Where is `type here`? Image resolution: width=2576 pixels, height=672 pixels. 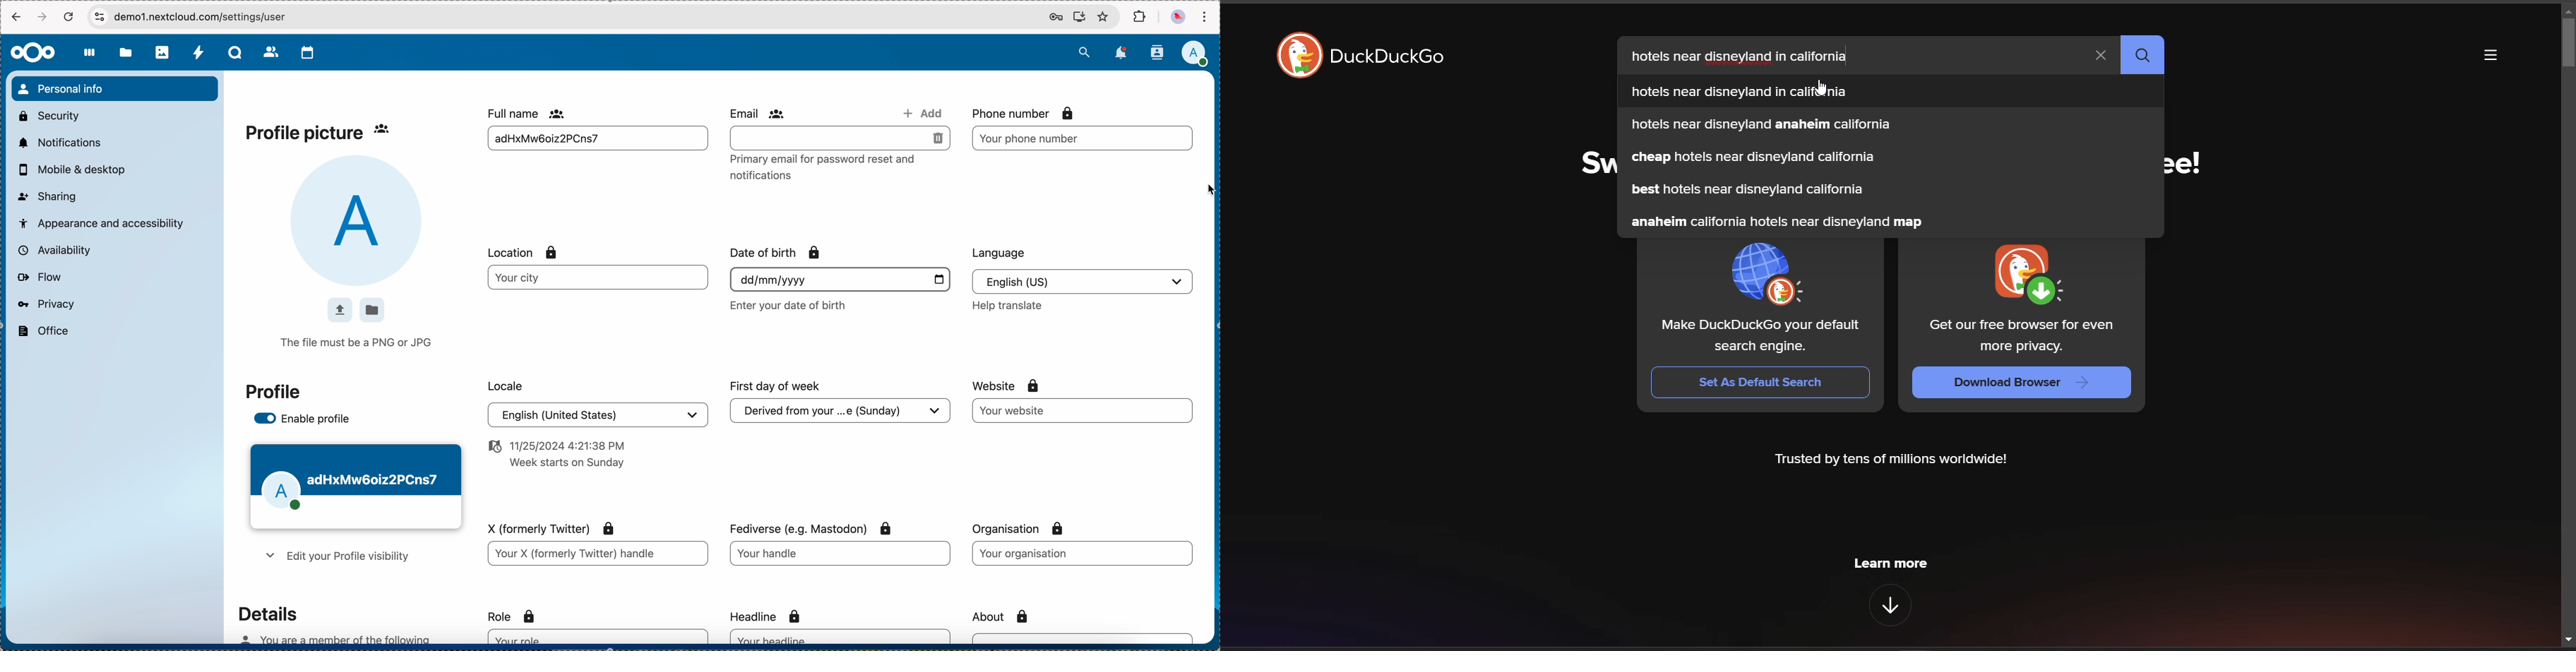 type here is located at coordinates (841, 555).